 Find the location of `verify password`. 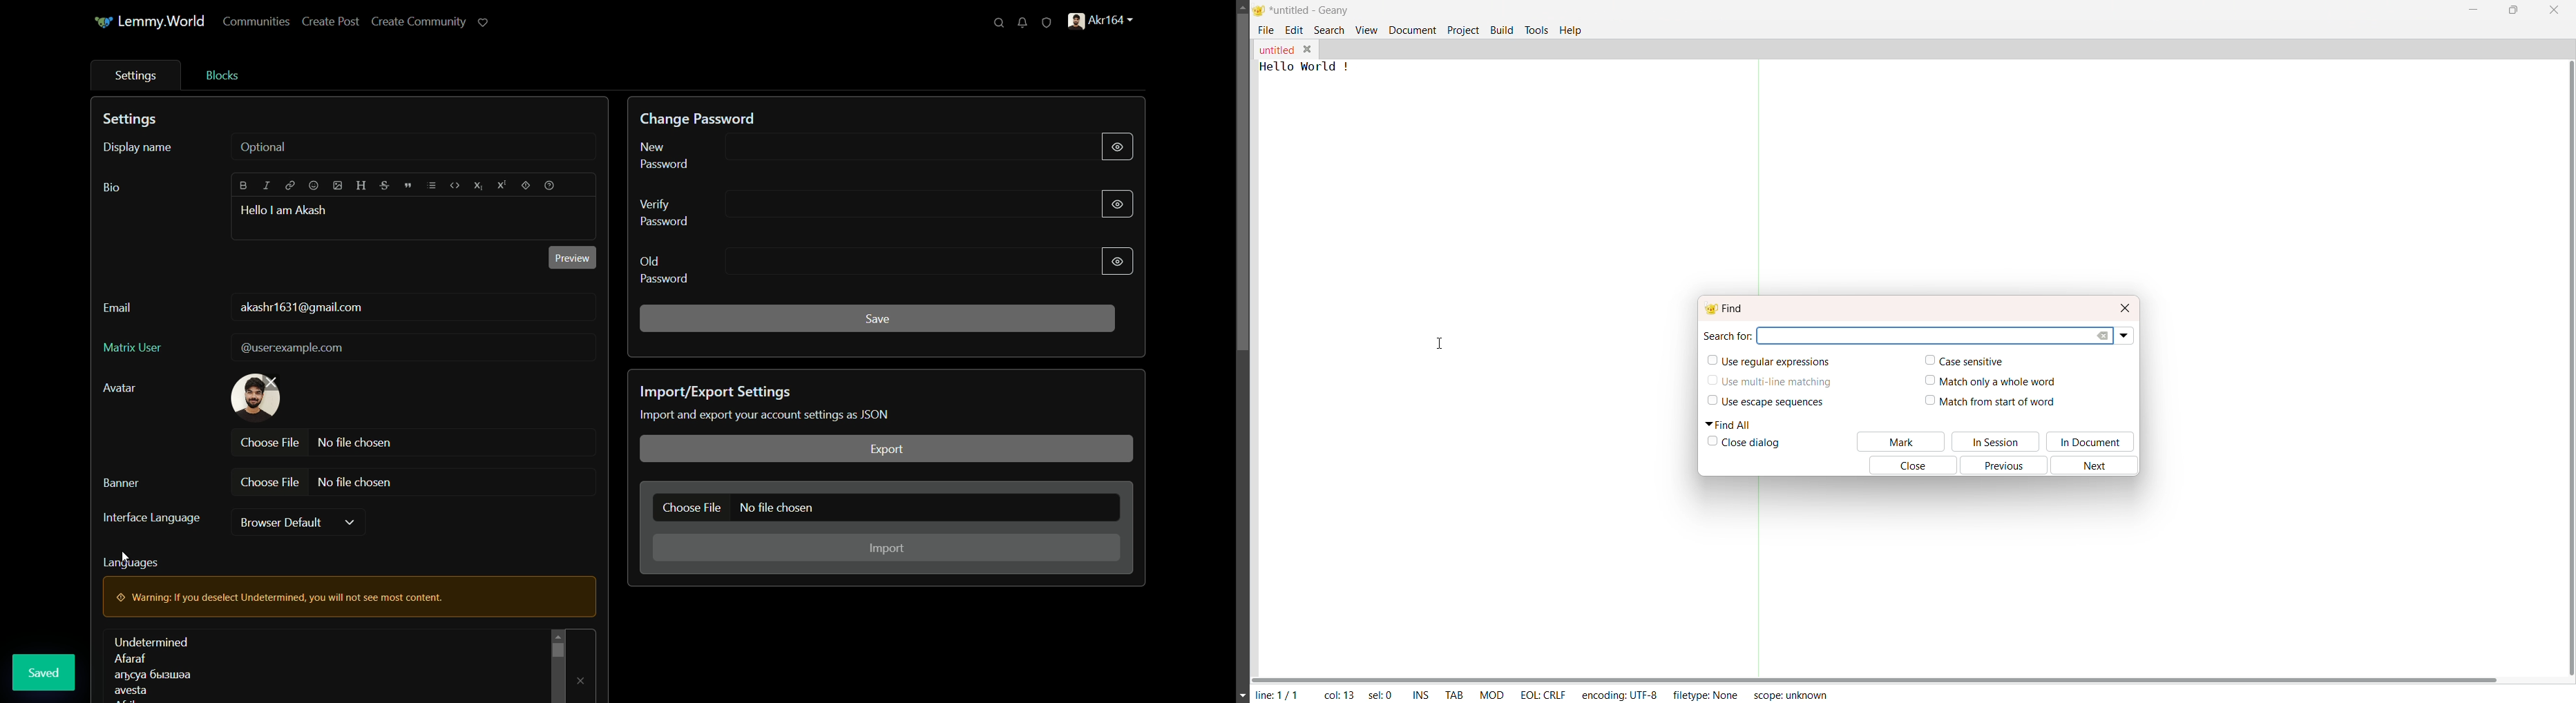

verify password is located at coordinates (665, 212).